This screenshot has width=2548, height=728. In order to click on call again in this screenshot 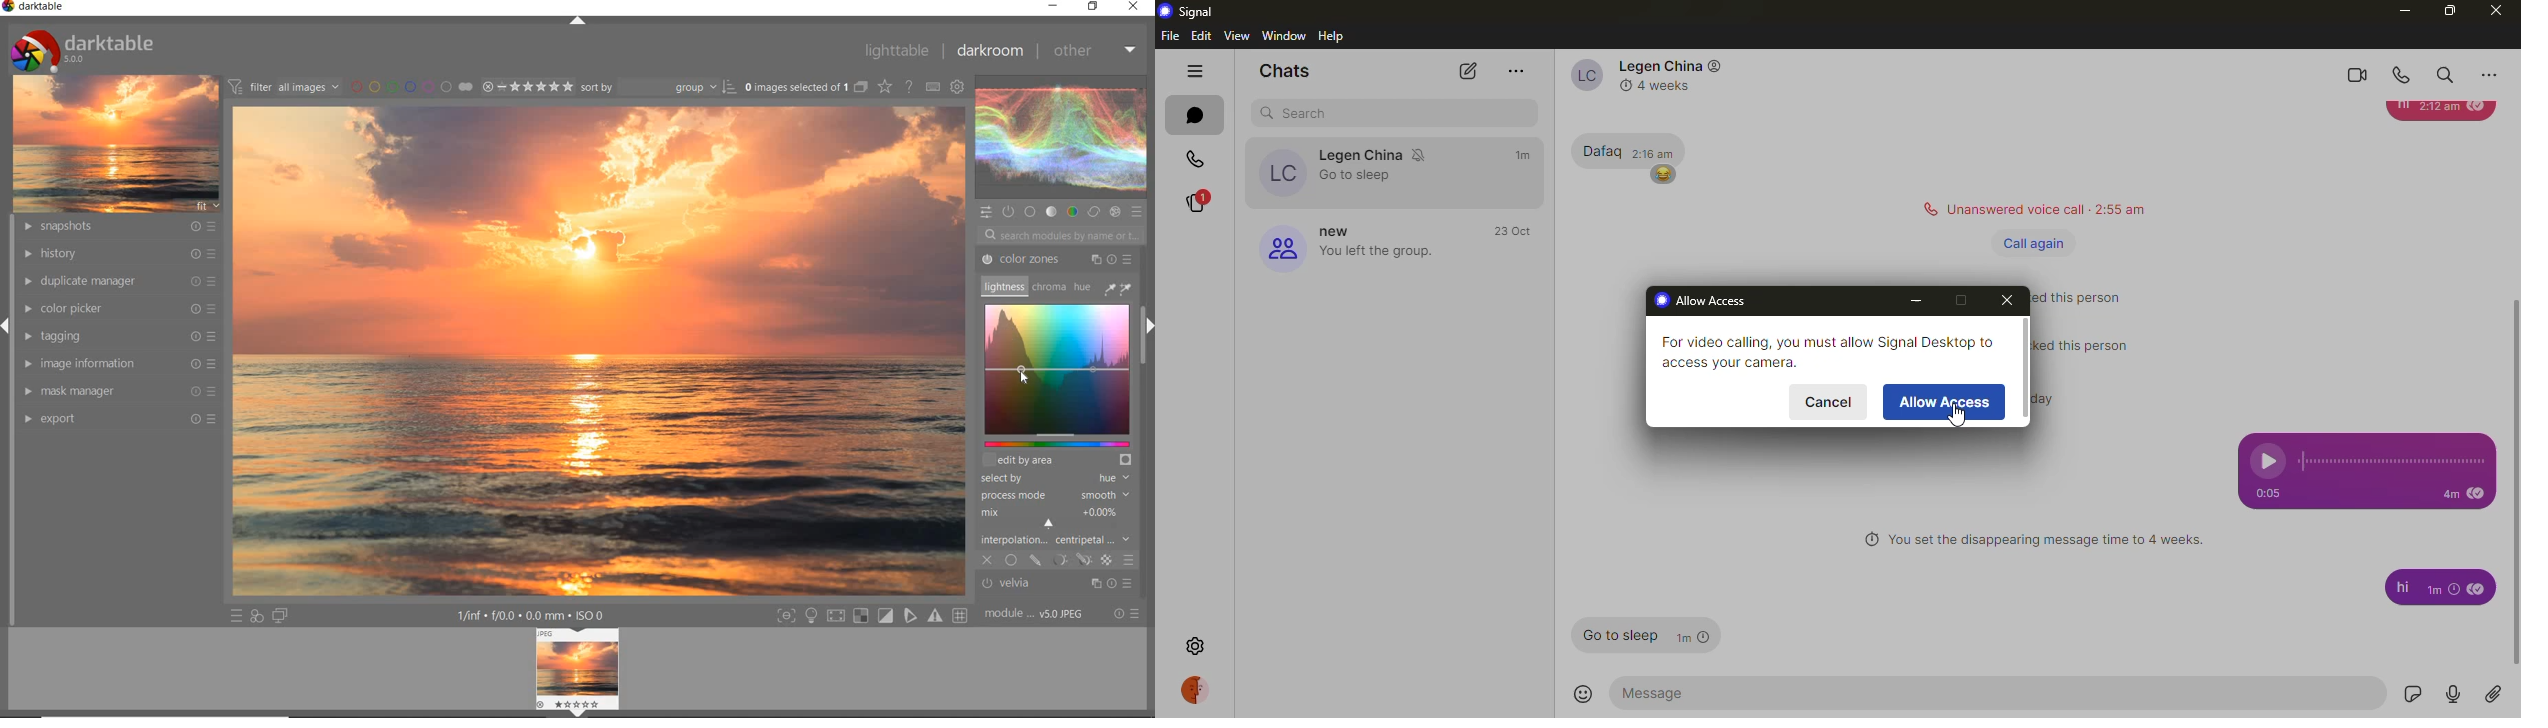, I will do `click(2034, 243)`.